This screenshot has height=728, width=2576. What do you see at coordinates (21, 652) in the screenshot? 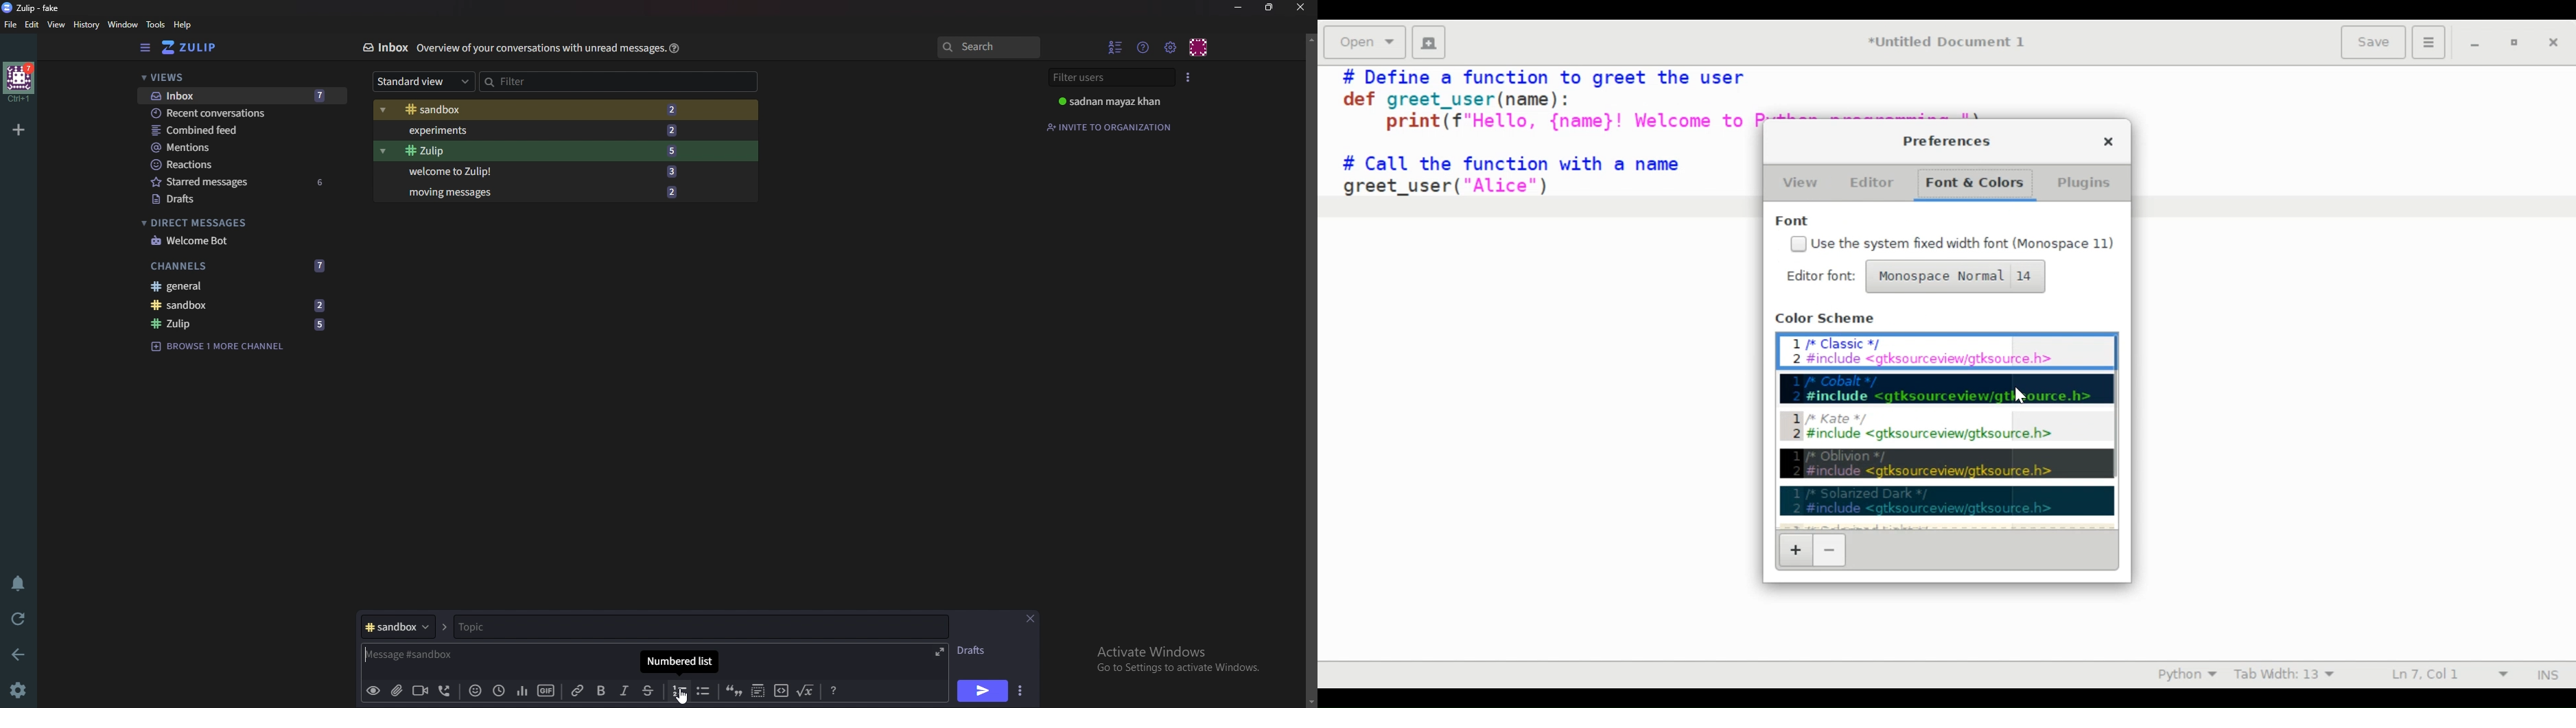
I see `back` at bounding box center [21, 652].